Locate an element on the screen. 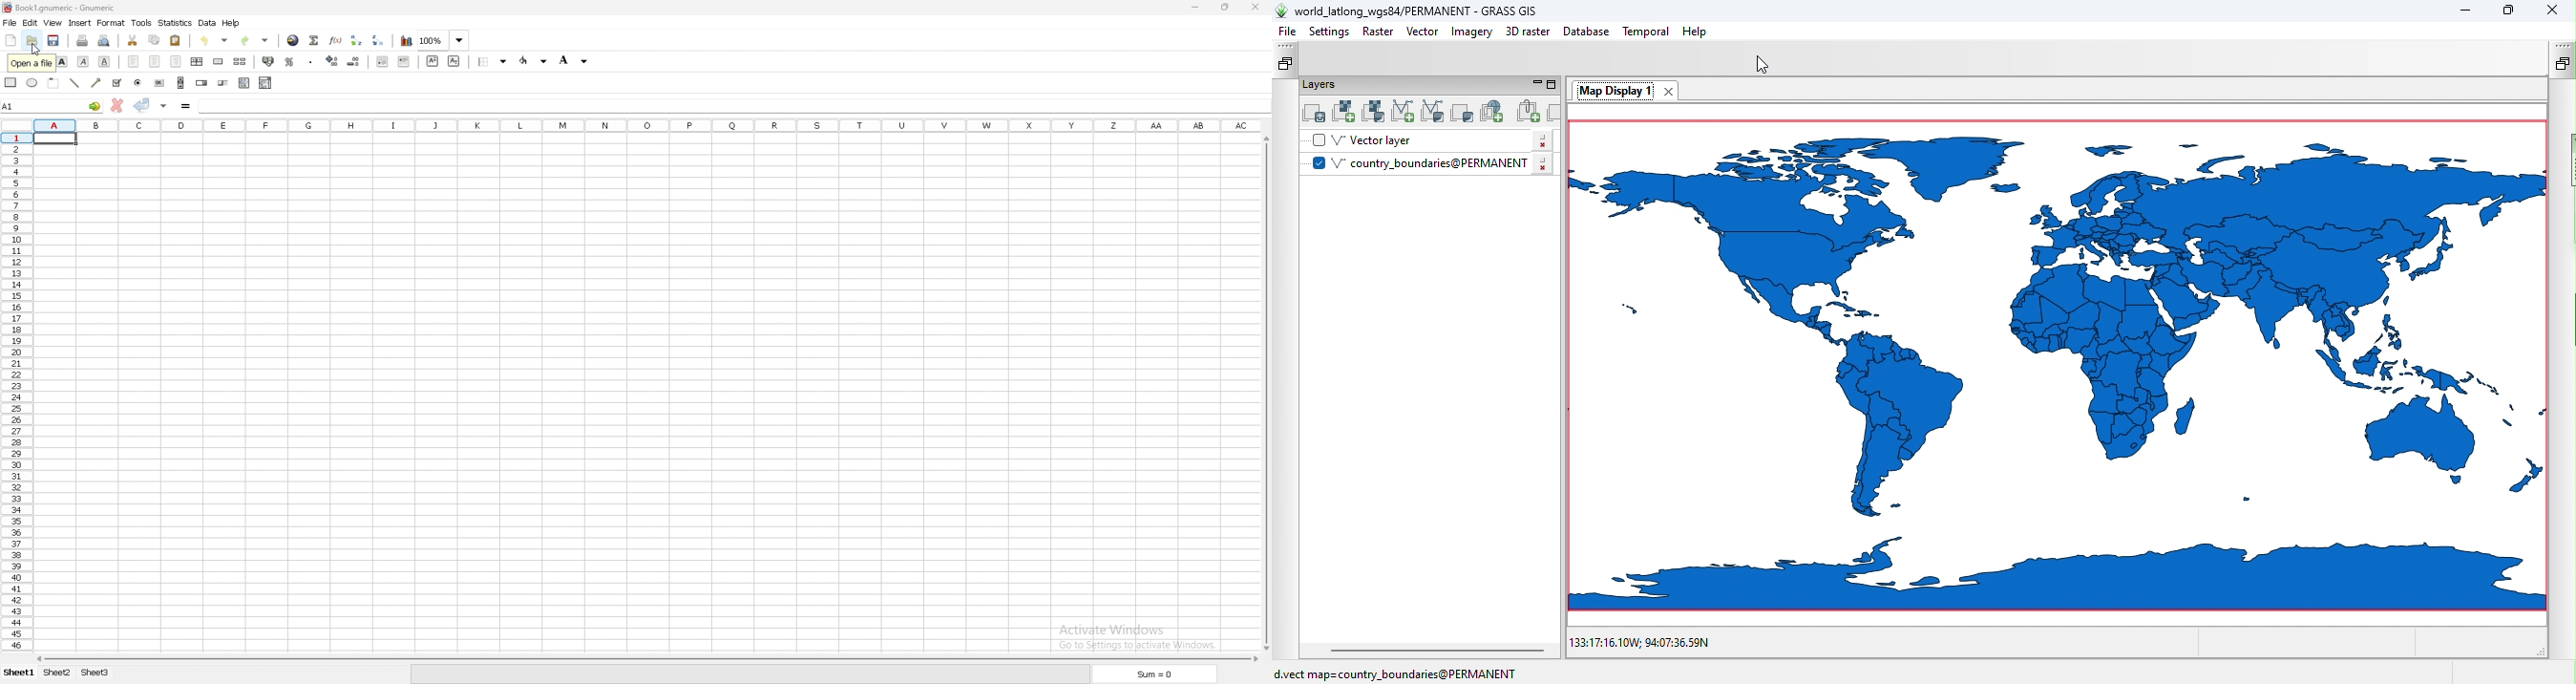 This screenshot has height=700, width=2576. close is located at coordinates (1253, 7).